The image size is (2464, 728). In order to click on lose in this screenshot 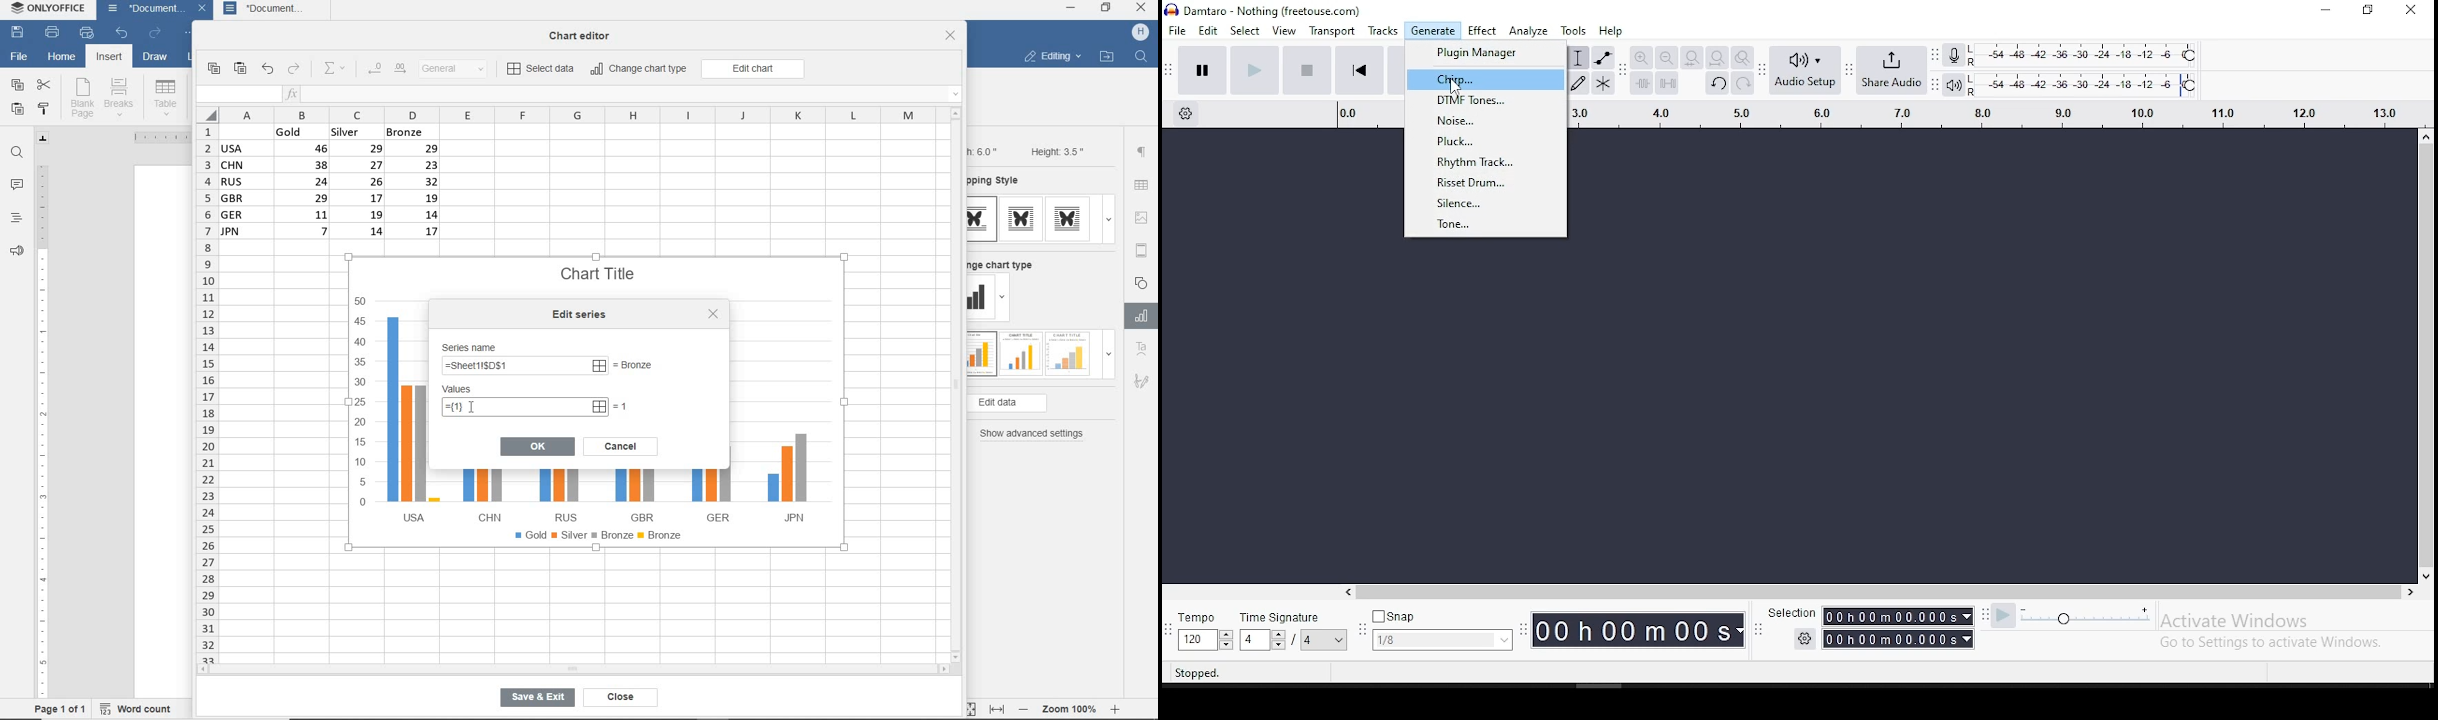, I will do `click(713, 314)`.